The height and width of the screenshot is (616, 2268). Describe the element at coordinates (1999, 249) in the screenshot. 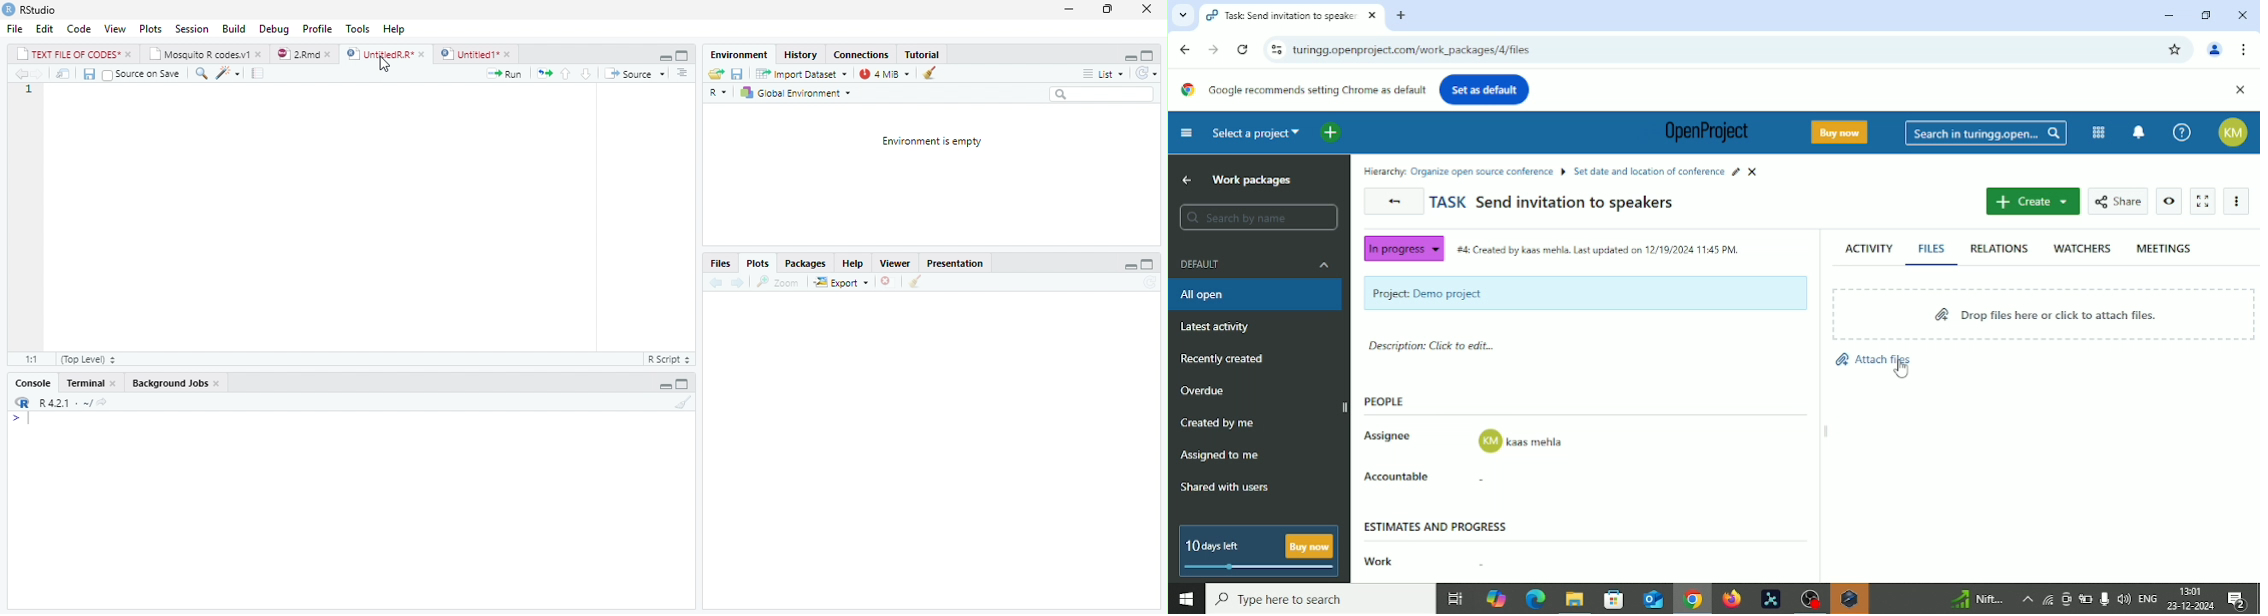

I see `Relations` at that location.